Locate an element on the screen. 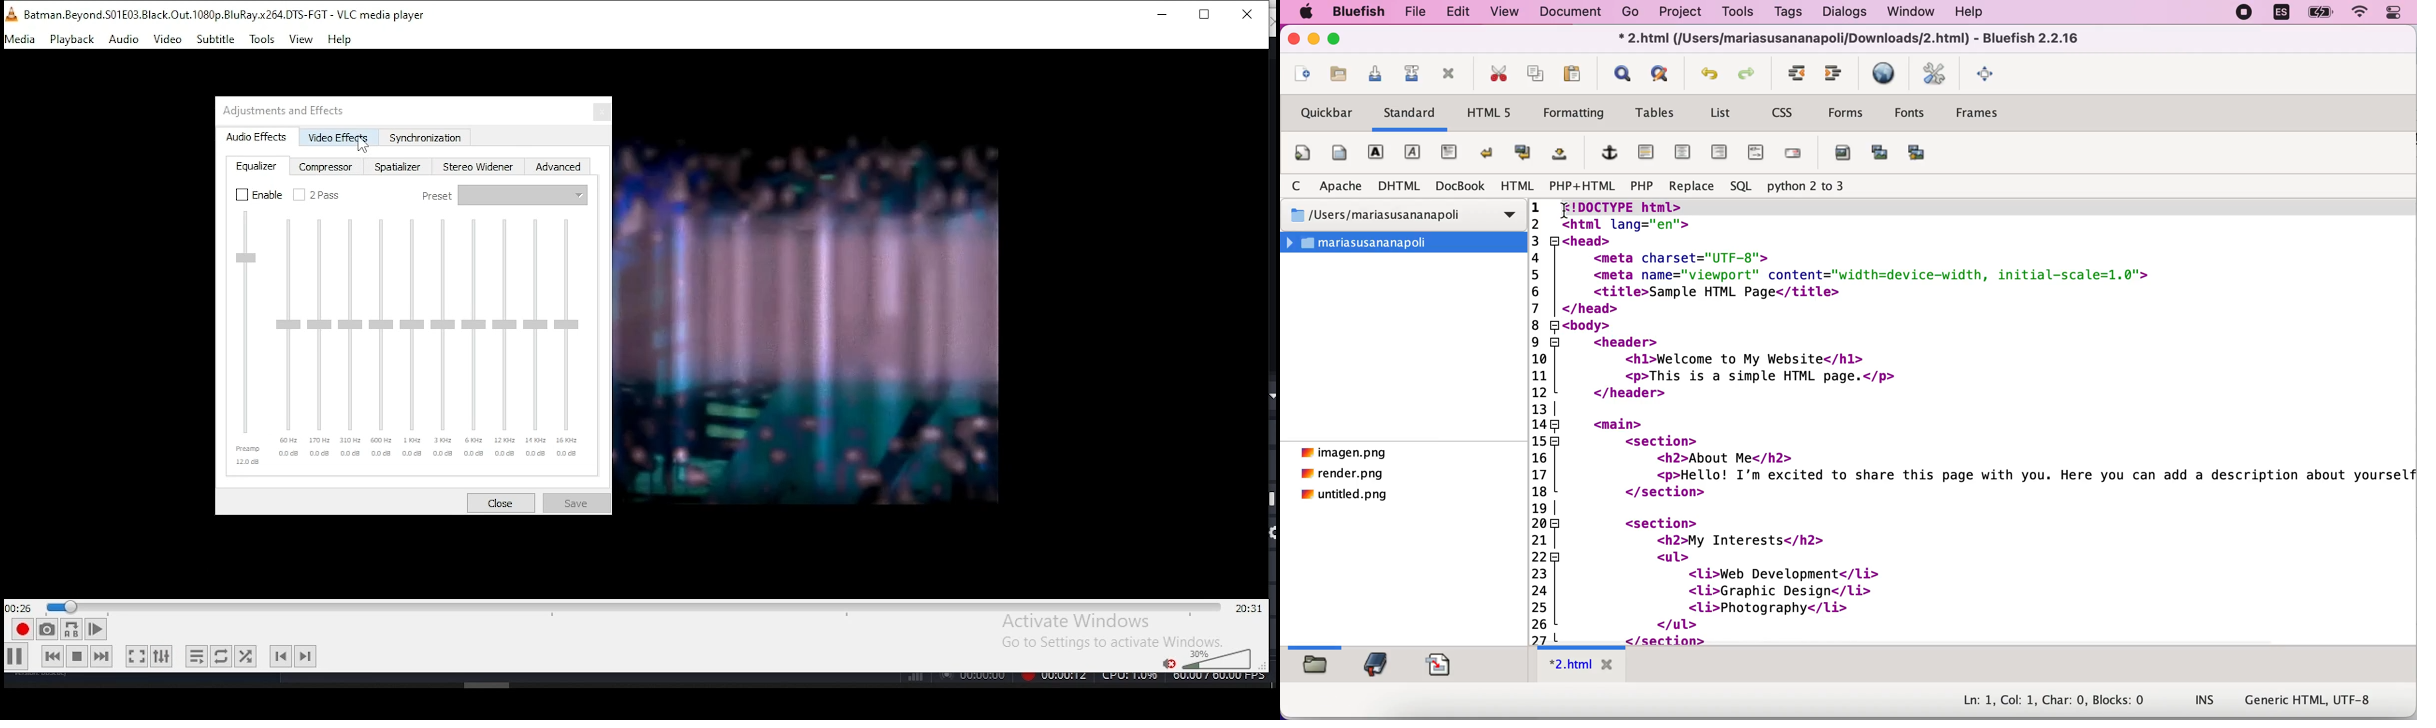  language is located at coordinates (2284, 15).